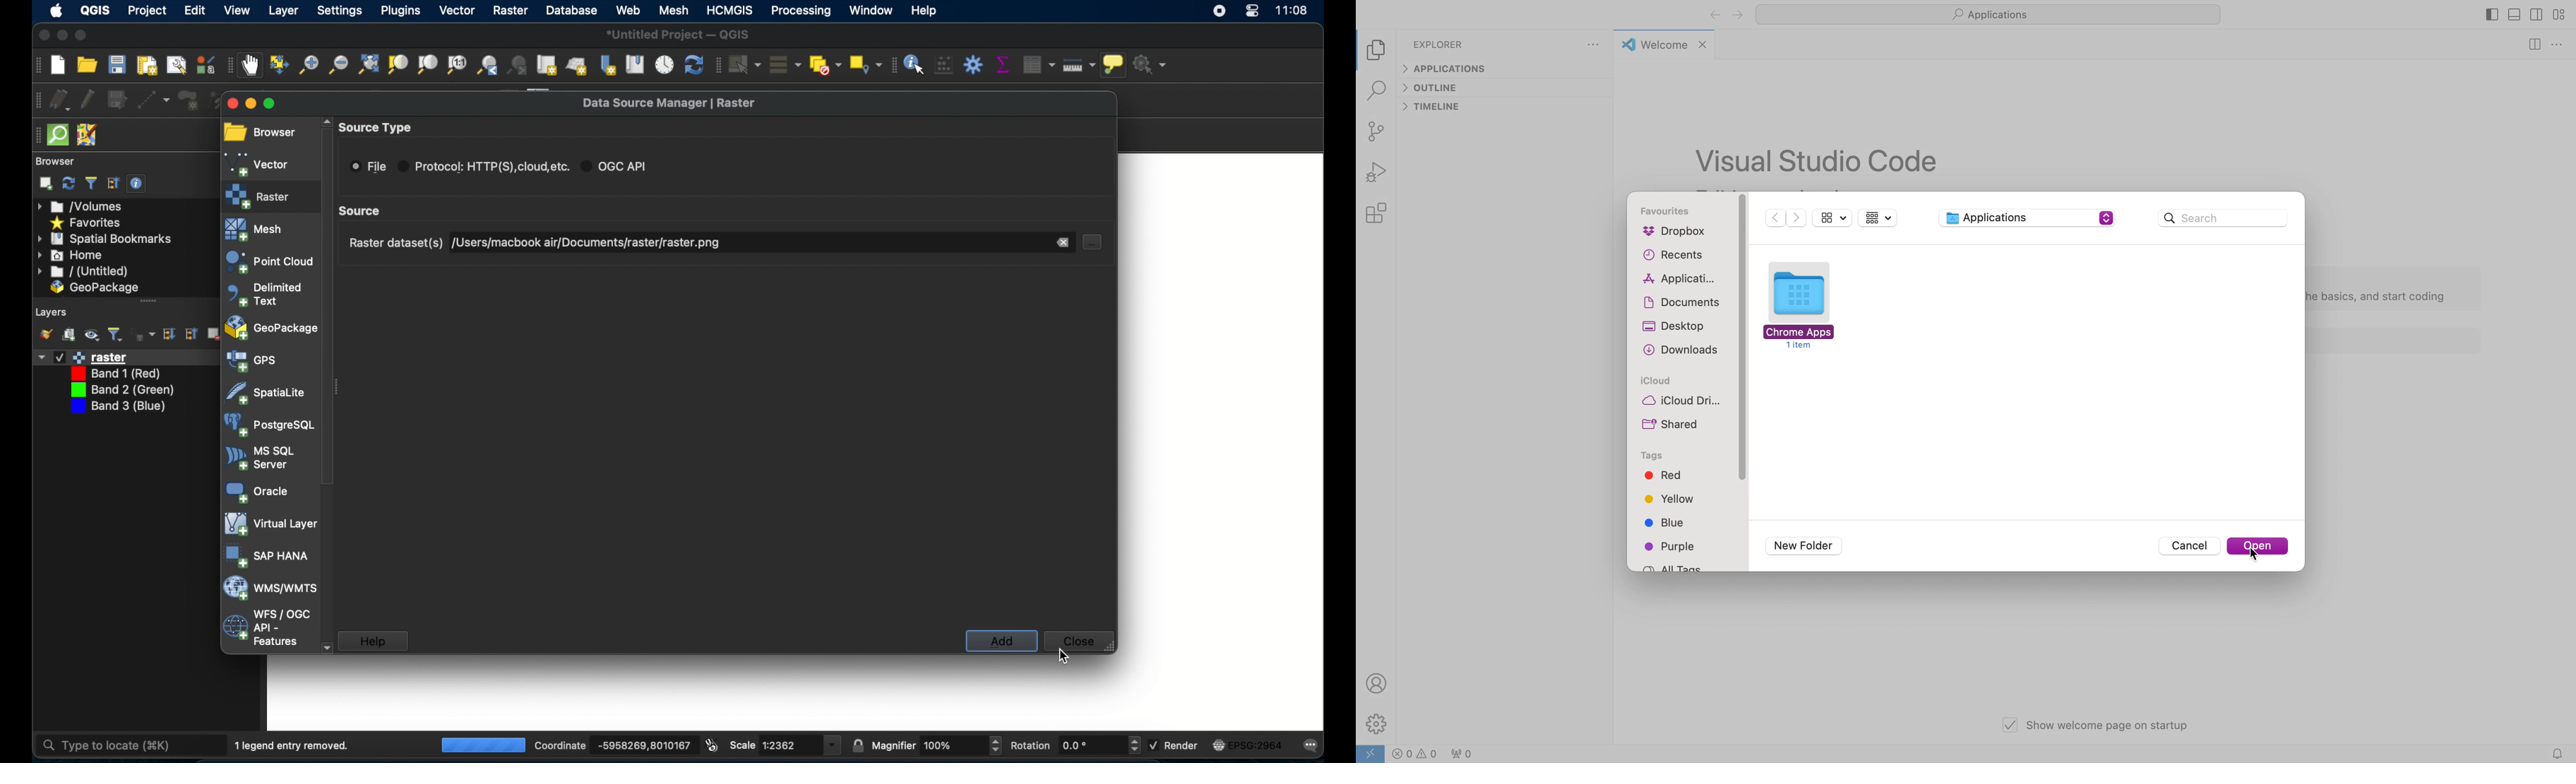 This screenshot has height=784, width=2576. What do you see at coordinates (681, 34) in the screenshot?
I see `untitled project - QGIS` at bounding box center [681, 34].